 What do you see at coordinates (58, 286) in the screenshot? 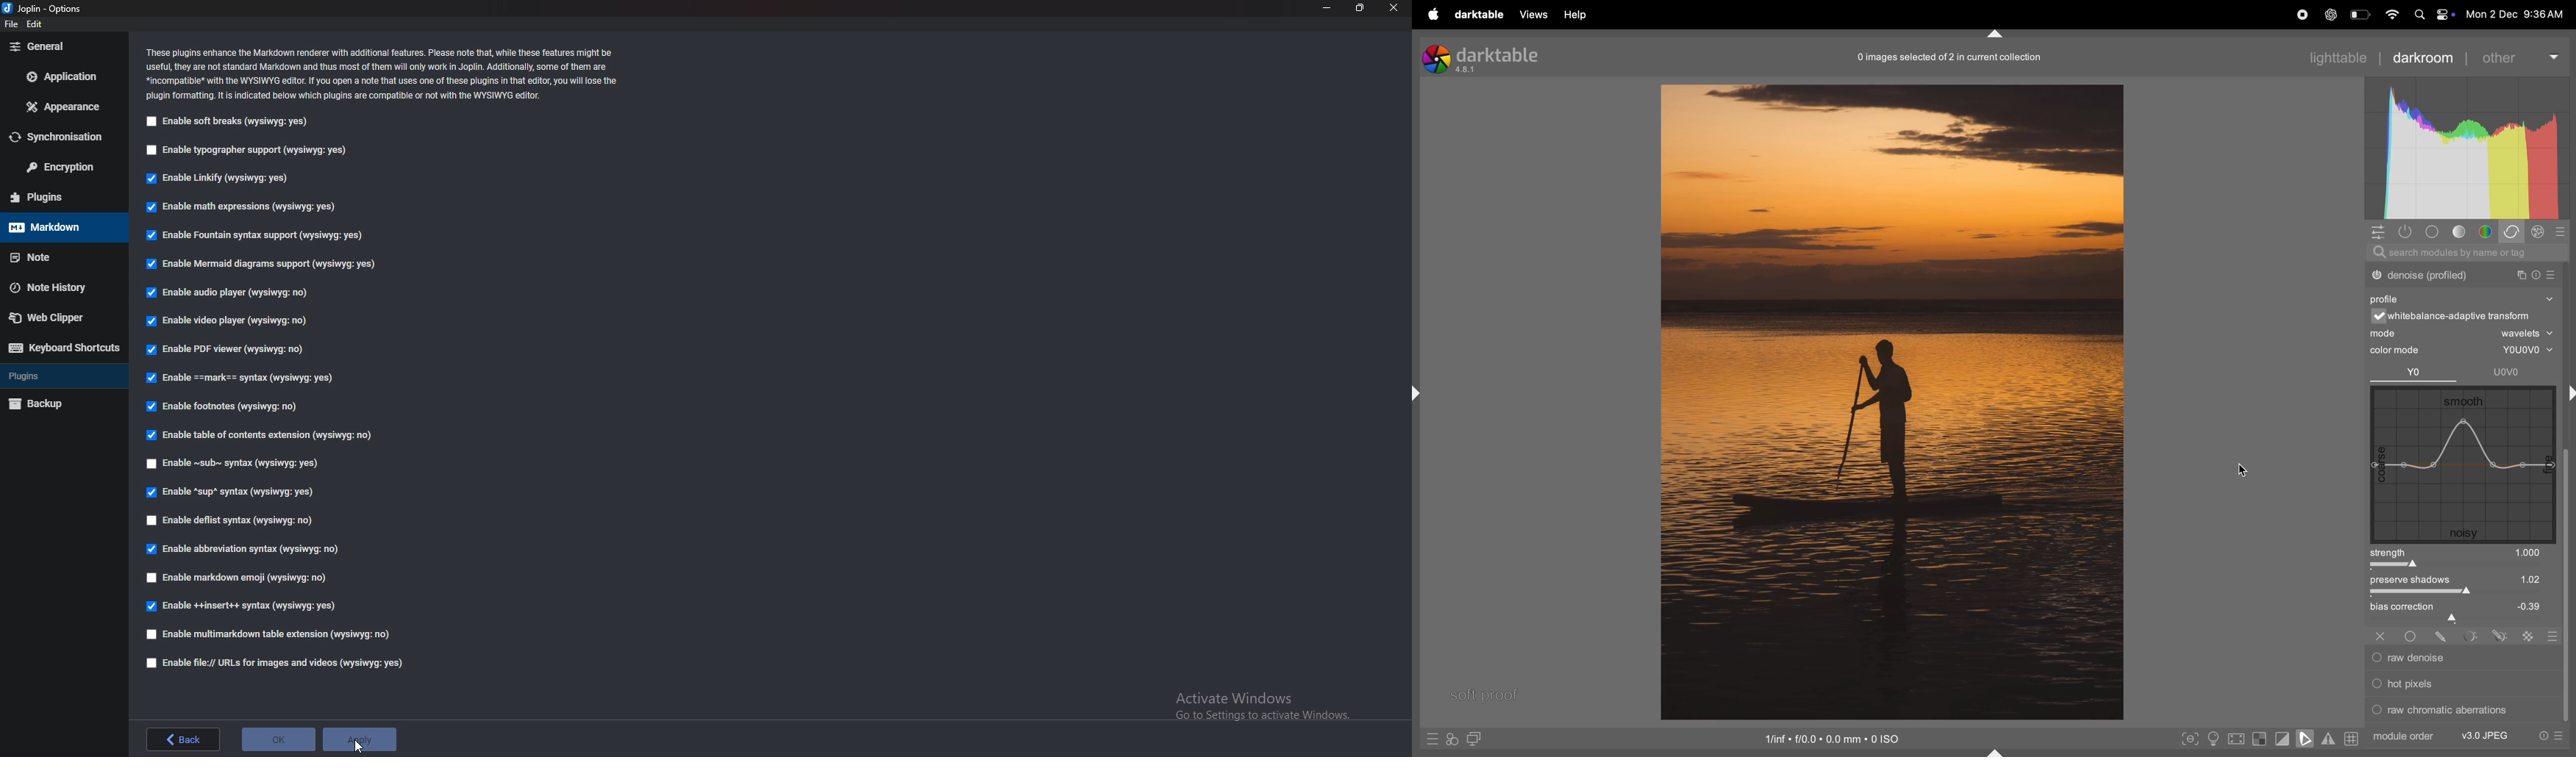
I see `Note history` at bounding box center [58, 286].